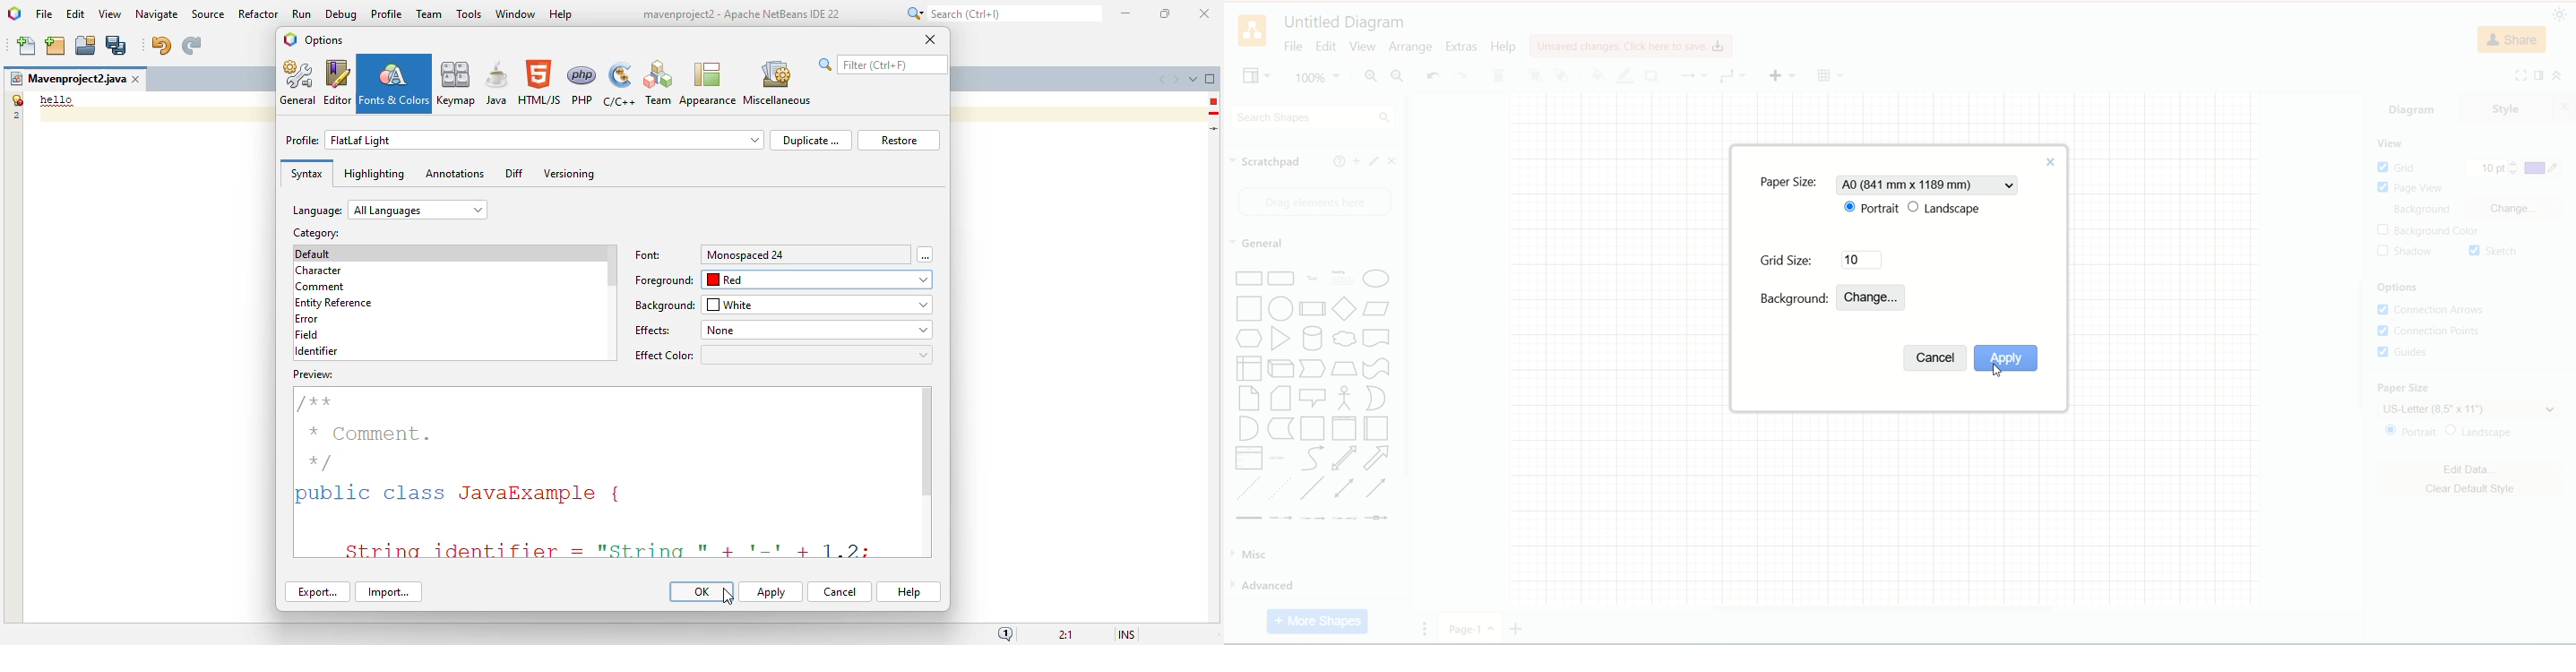 This screenshot has height=672, width=2576. What do you see at coordinates (1345, 340) in the screenshot?
I see `Thought Bubble` at bounding box center [1345, 340].